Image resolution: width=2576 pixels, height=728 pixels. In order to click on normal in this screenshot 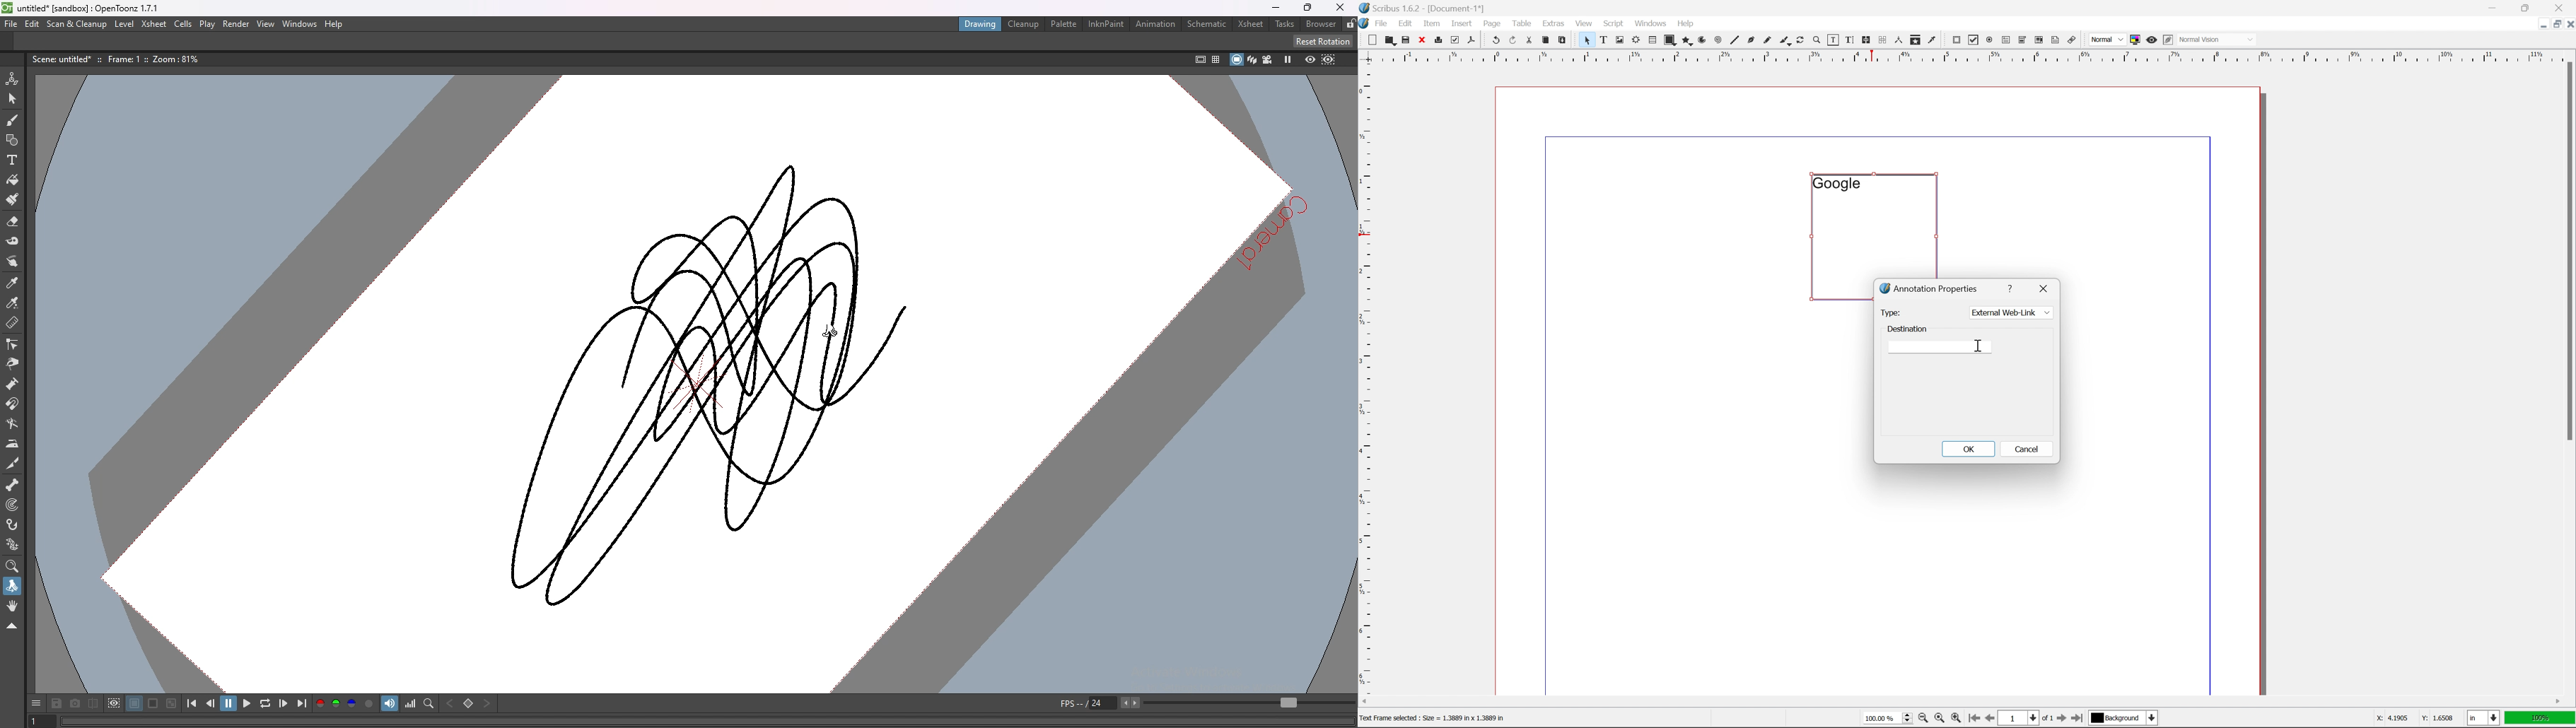, I will do `click(2106, 39)`.